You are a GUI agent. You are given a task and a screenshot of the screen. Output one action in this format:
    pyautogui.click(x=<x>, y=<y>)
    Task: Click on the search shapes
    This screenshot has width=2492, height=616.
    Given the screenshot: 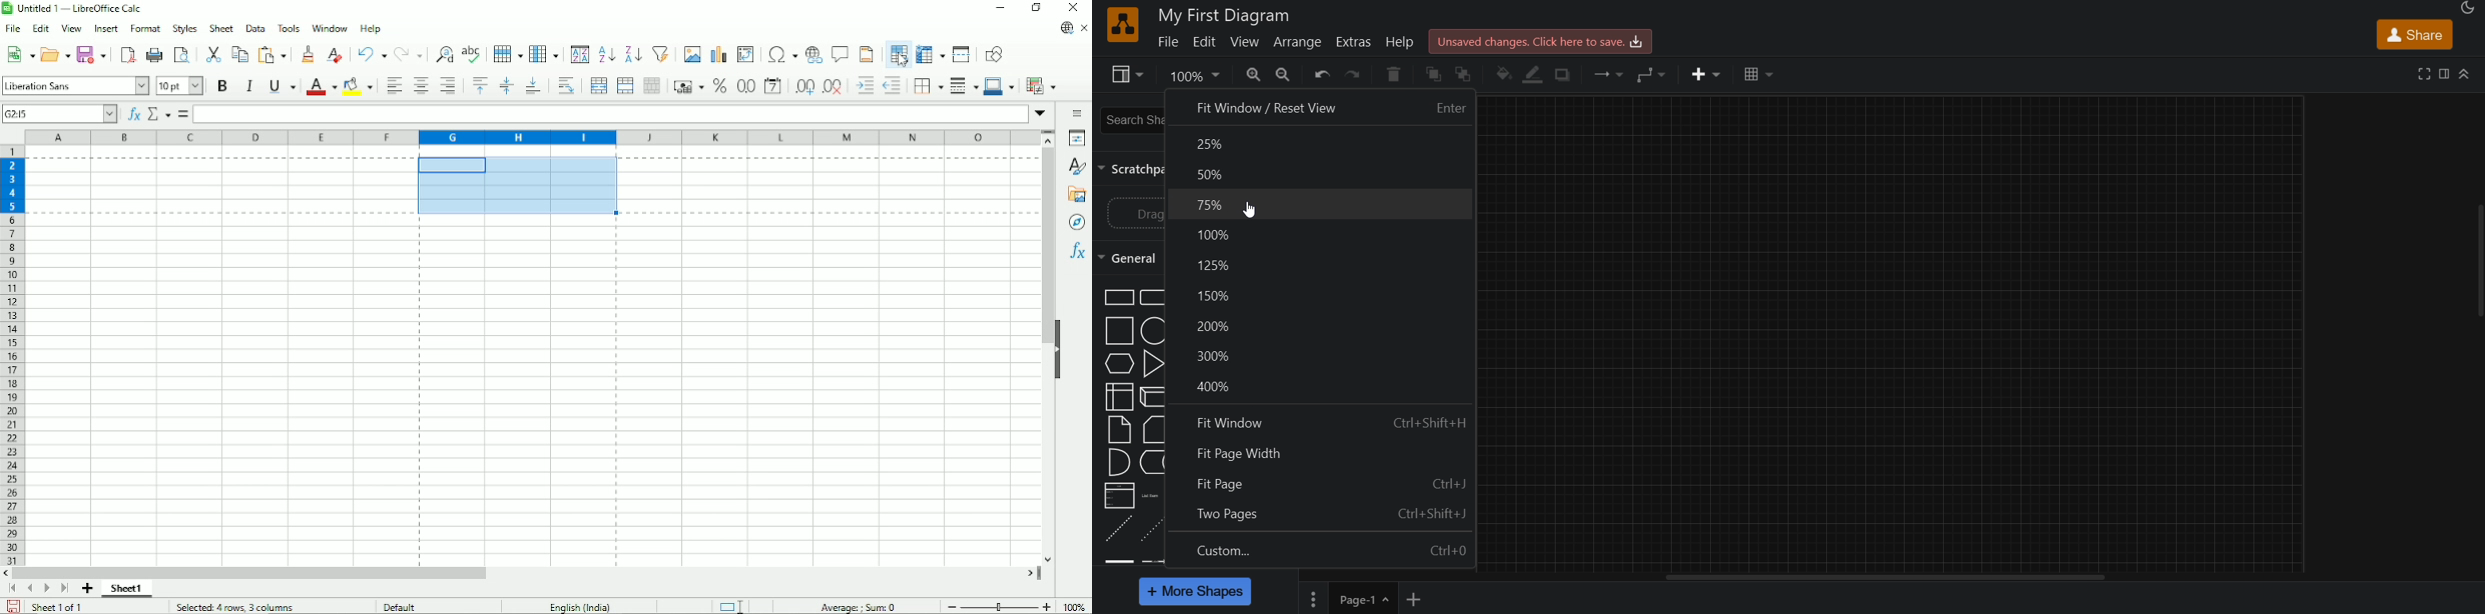 What is the action you would take?
    pyautogui.click(x=1130, y=120)
    